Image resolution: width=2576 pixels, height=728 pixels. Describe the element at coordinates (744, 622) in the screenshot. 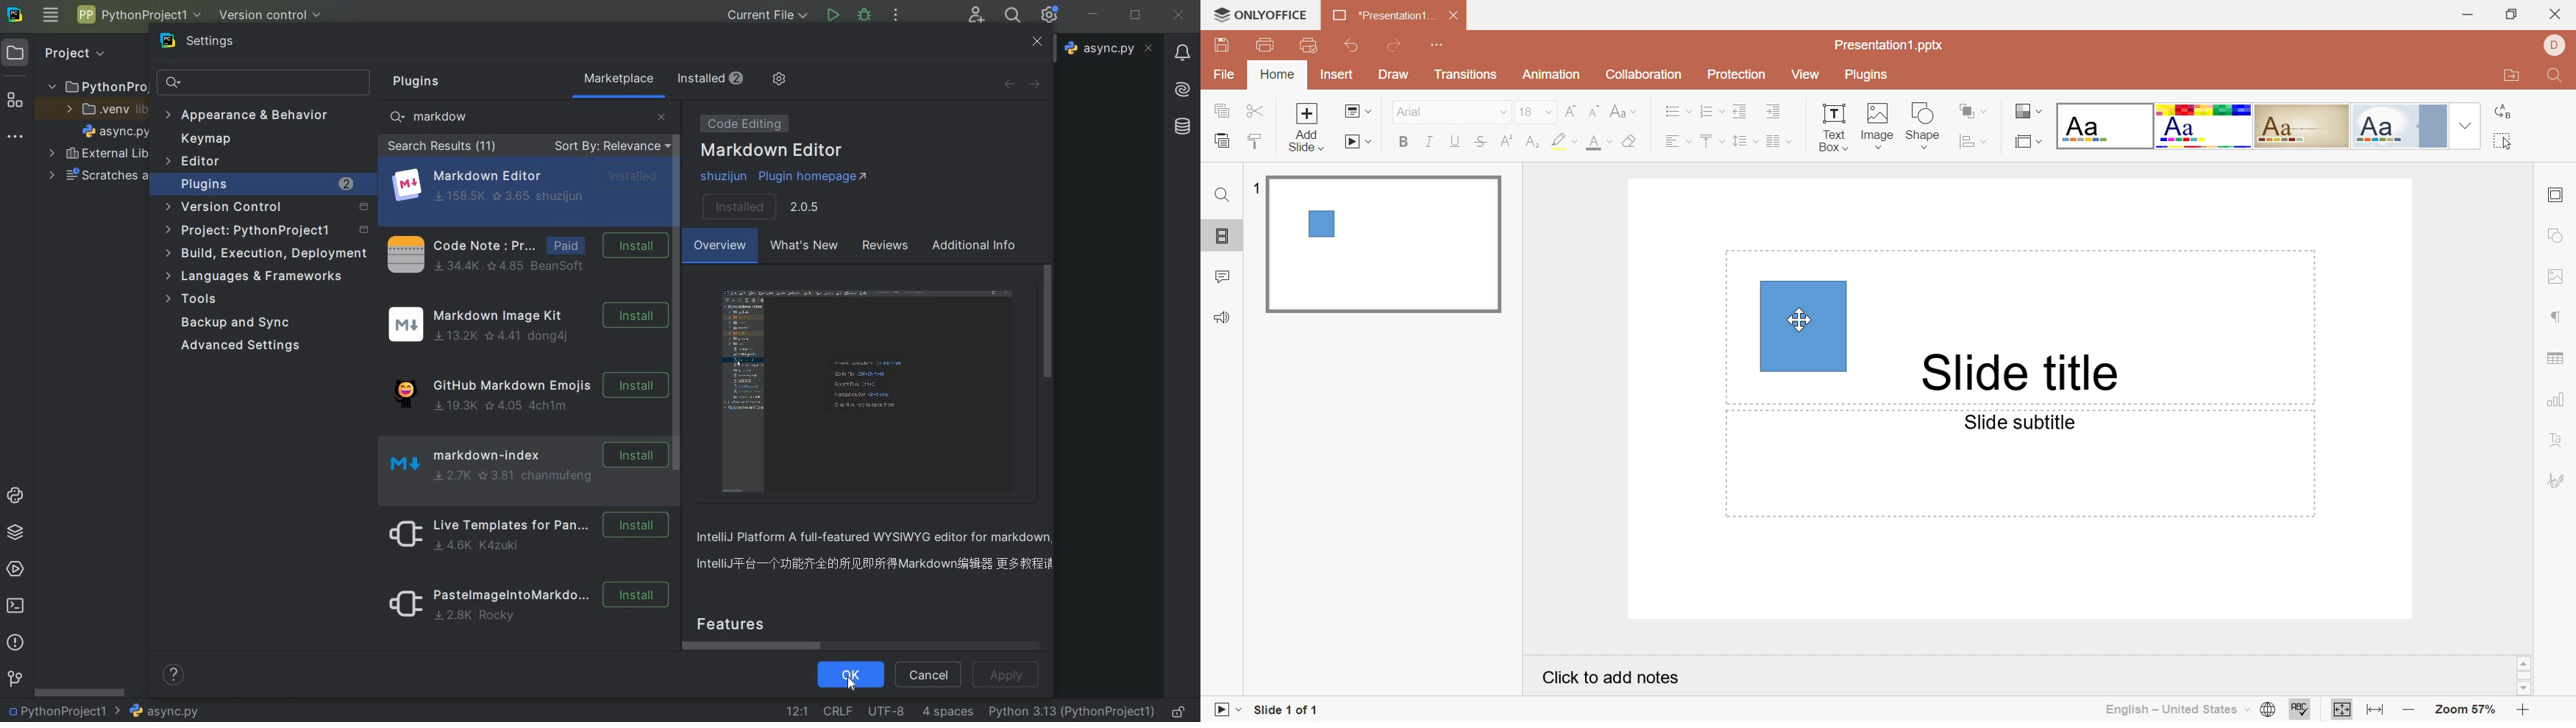

I see `features` at that location.